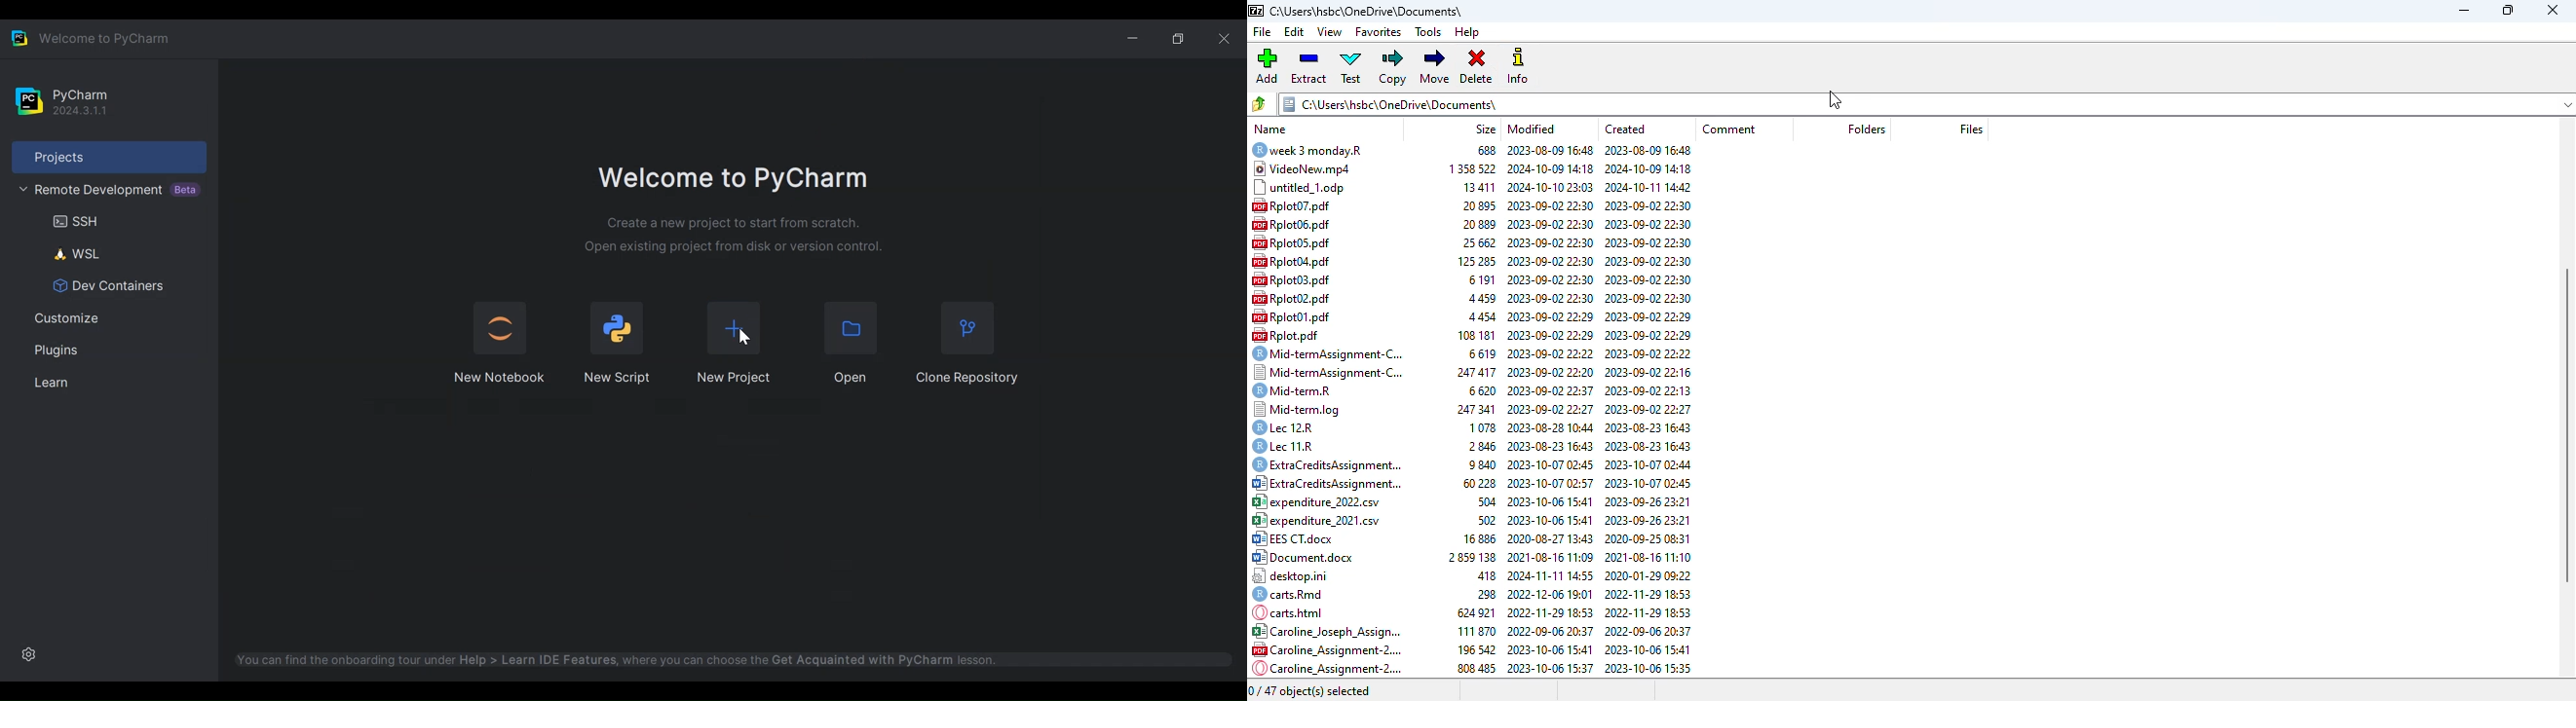 This screenshot has height=728, width=2576. I want to click on Cursor, so click(745, 337).